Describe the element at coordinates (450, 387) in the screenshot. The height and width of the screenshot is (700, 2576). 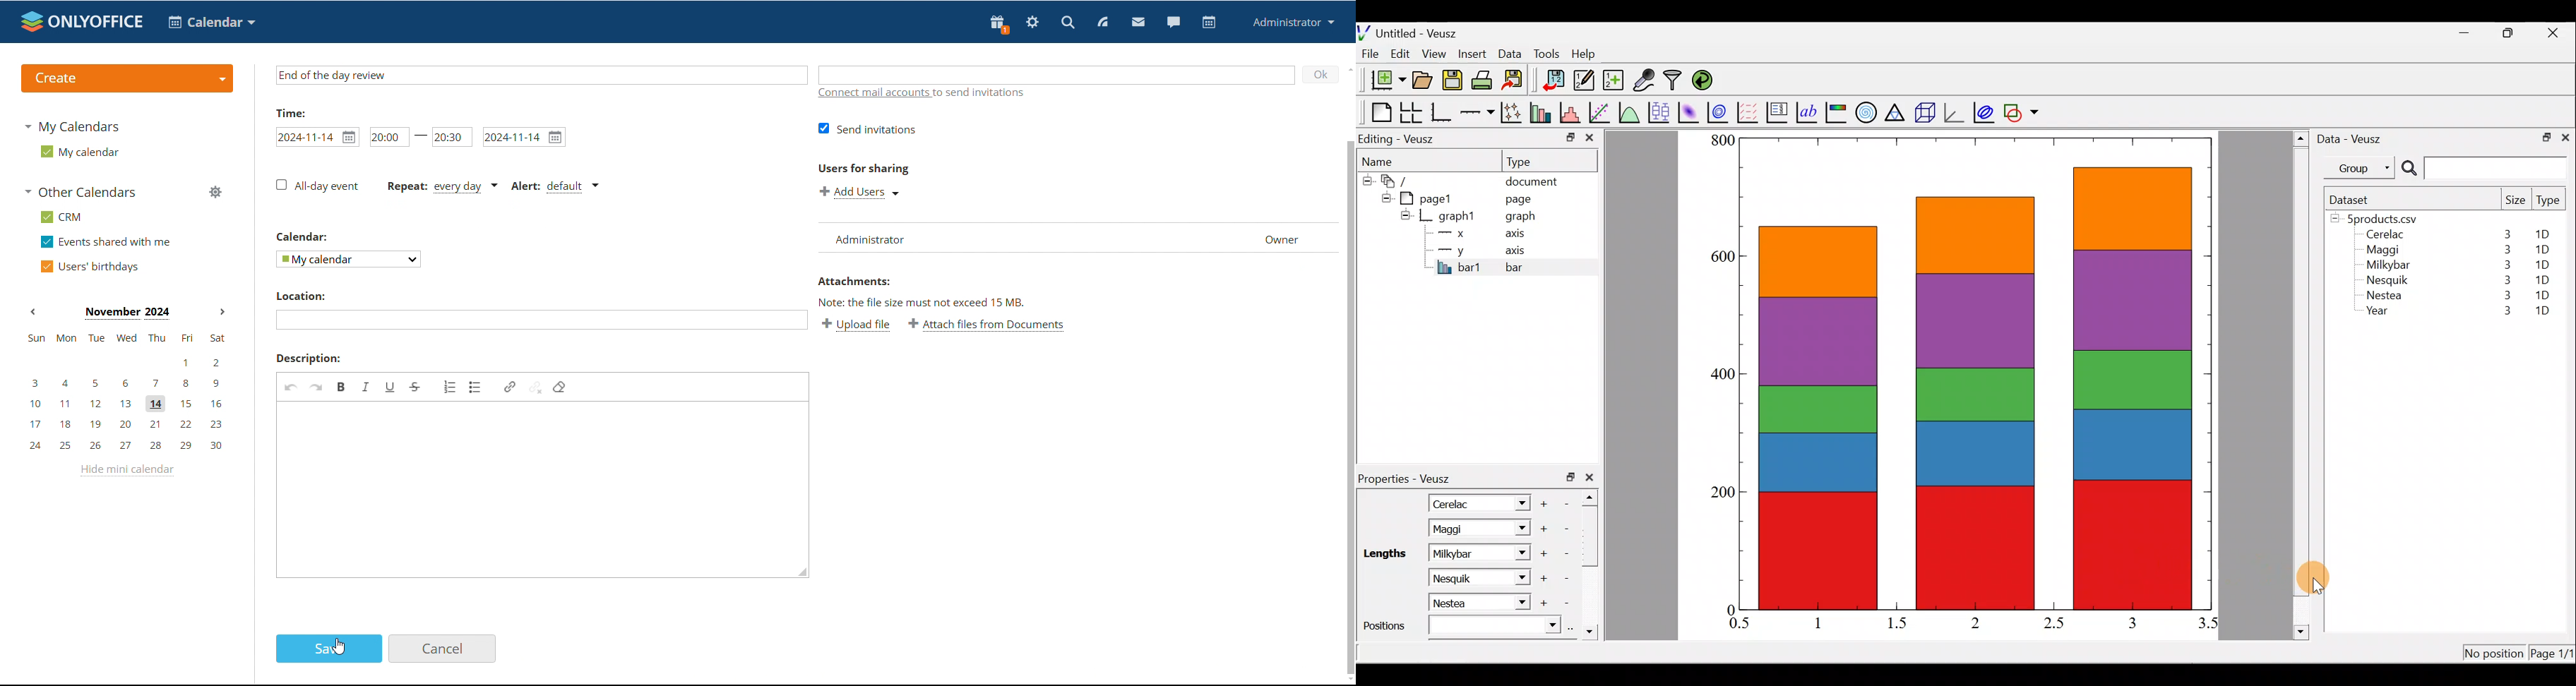
I see `Insert or remove numbered list` at that location.